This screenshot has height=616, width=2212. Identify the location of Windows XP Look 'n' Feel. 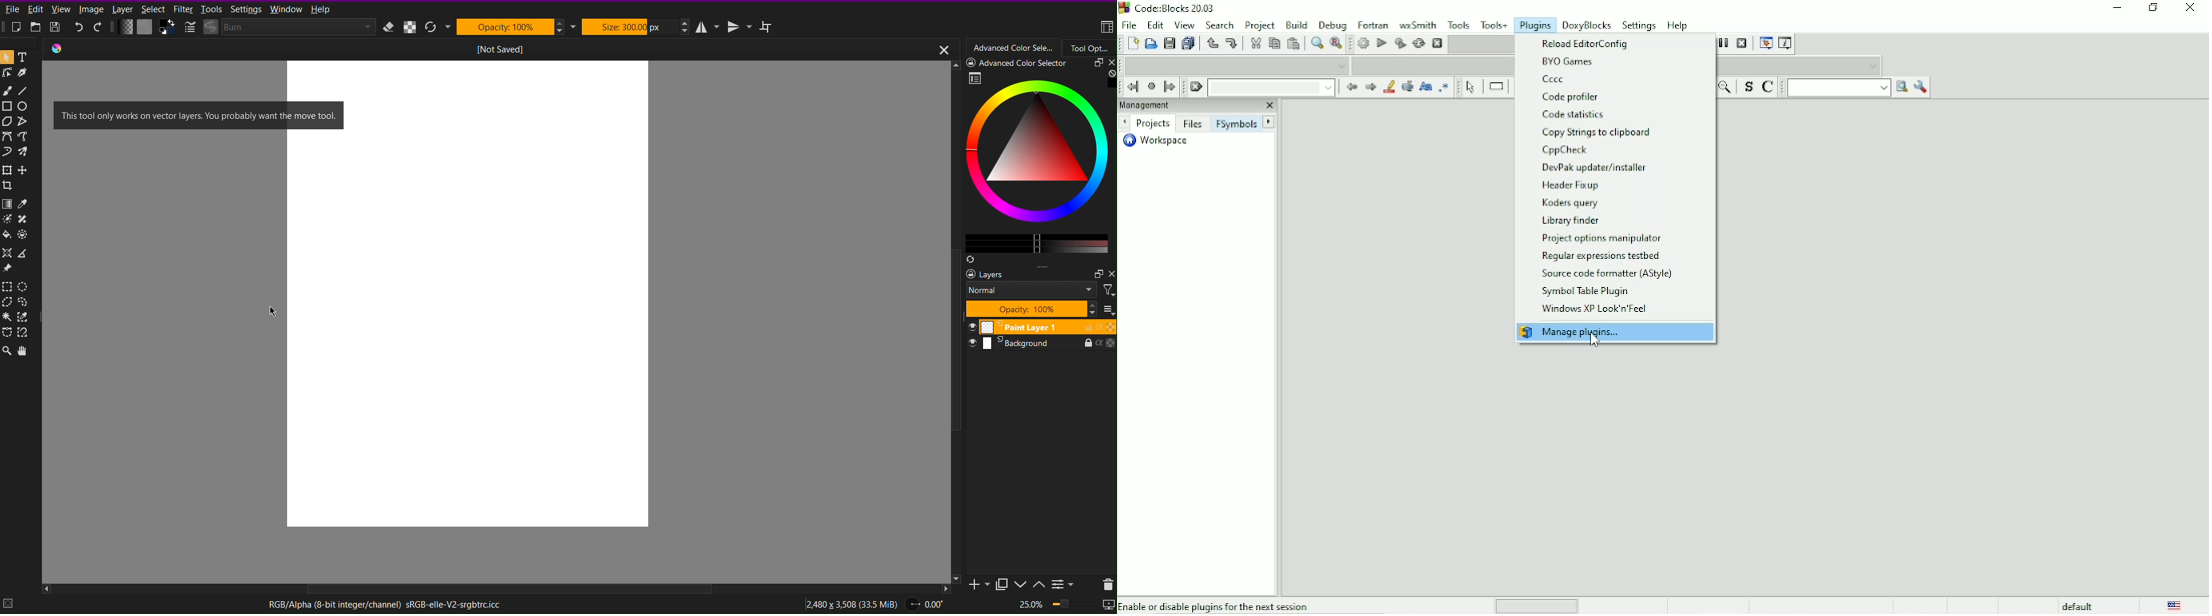
(1595, 309).